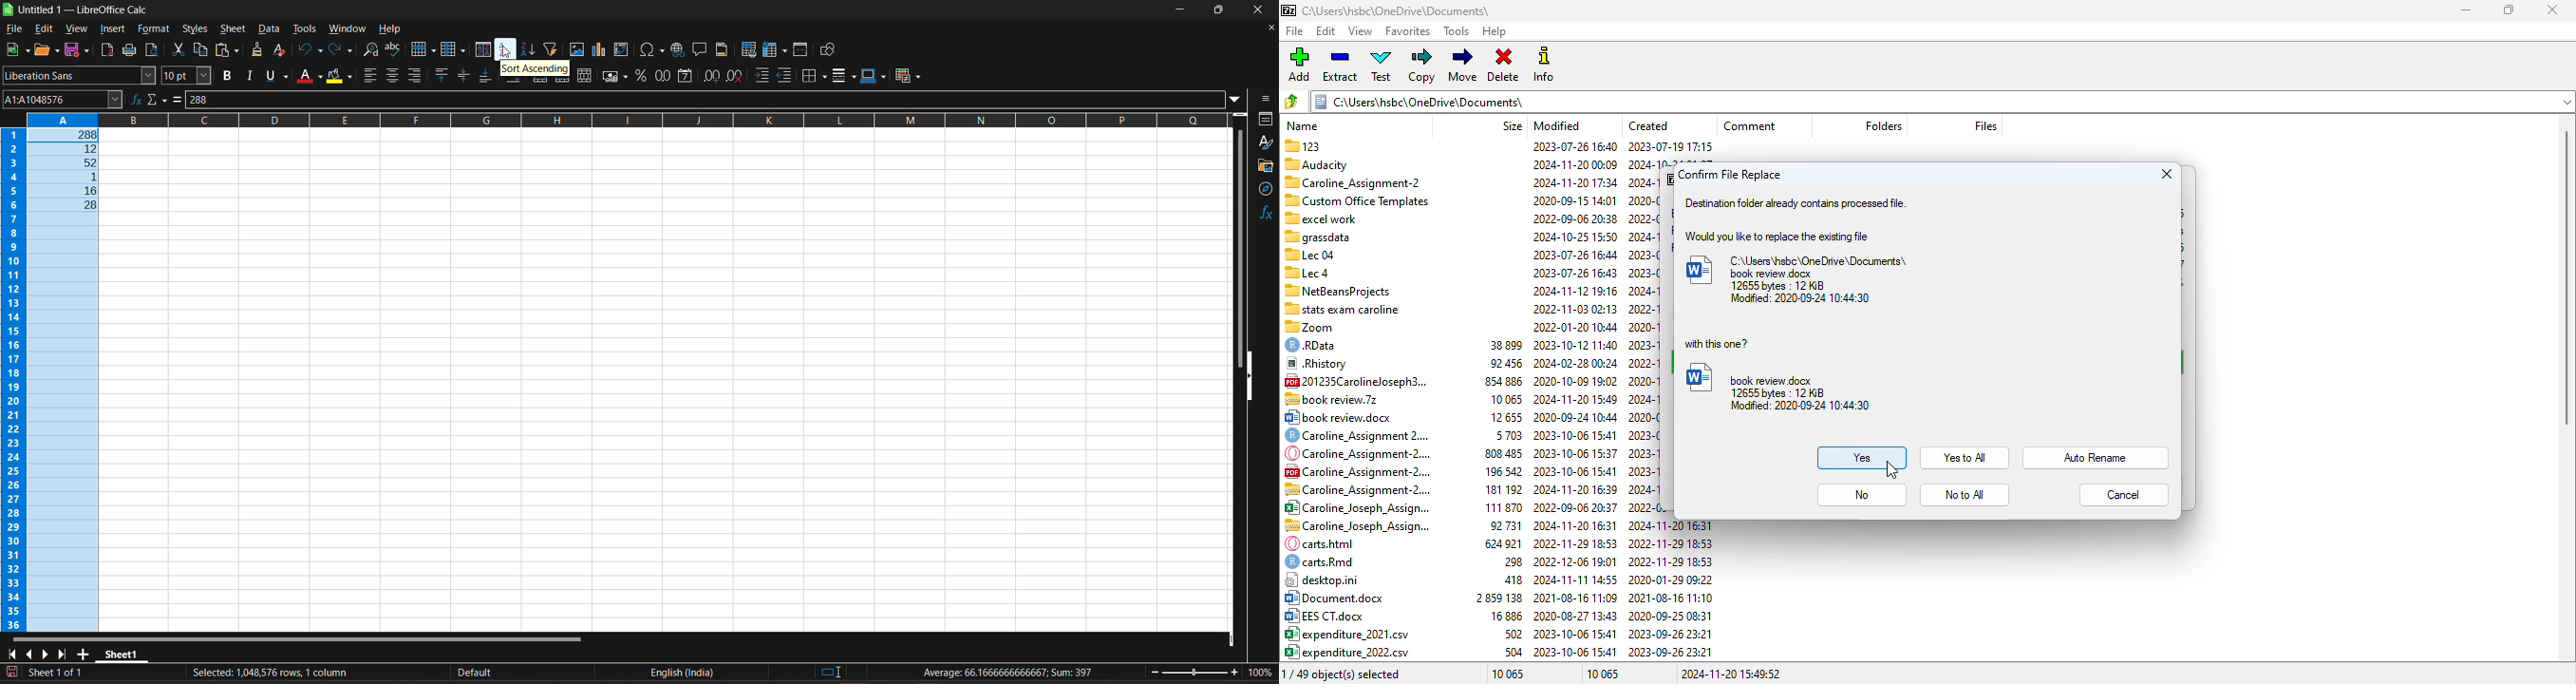 The image size is (2576, 700). I want to click on center vertically, so click(462, 75).